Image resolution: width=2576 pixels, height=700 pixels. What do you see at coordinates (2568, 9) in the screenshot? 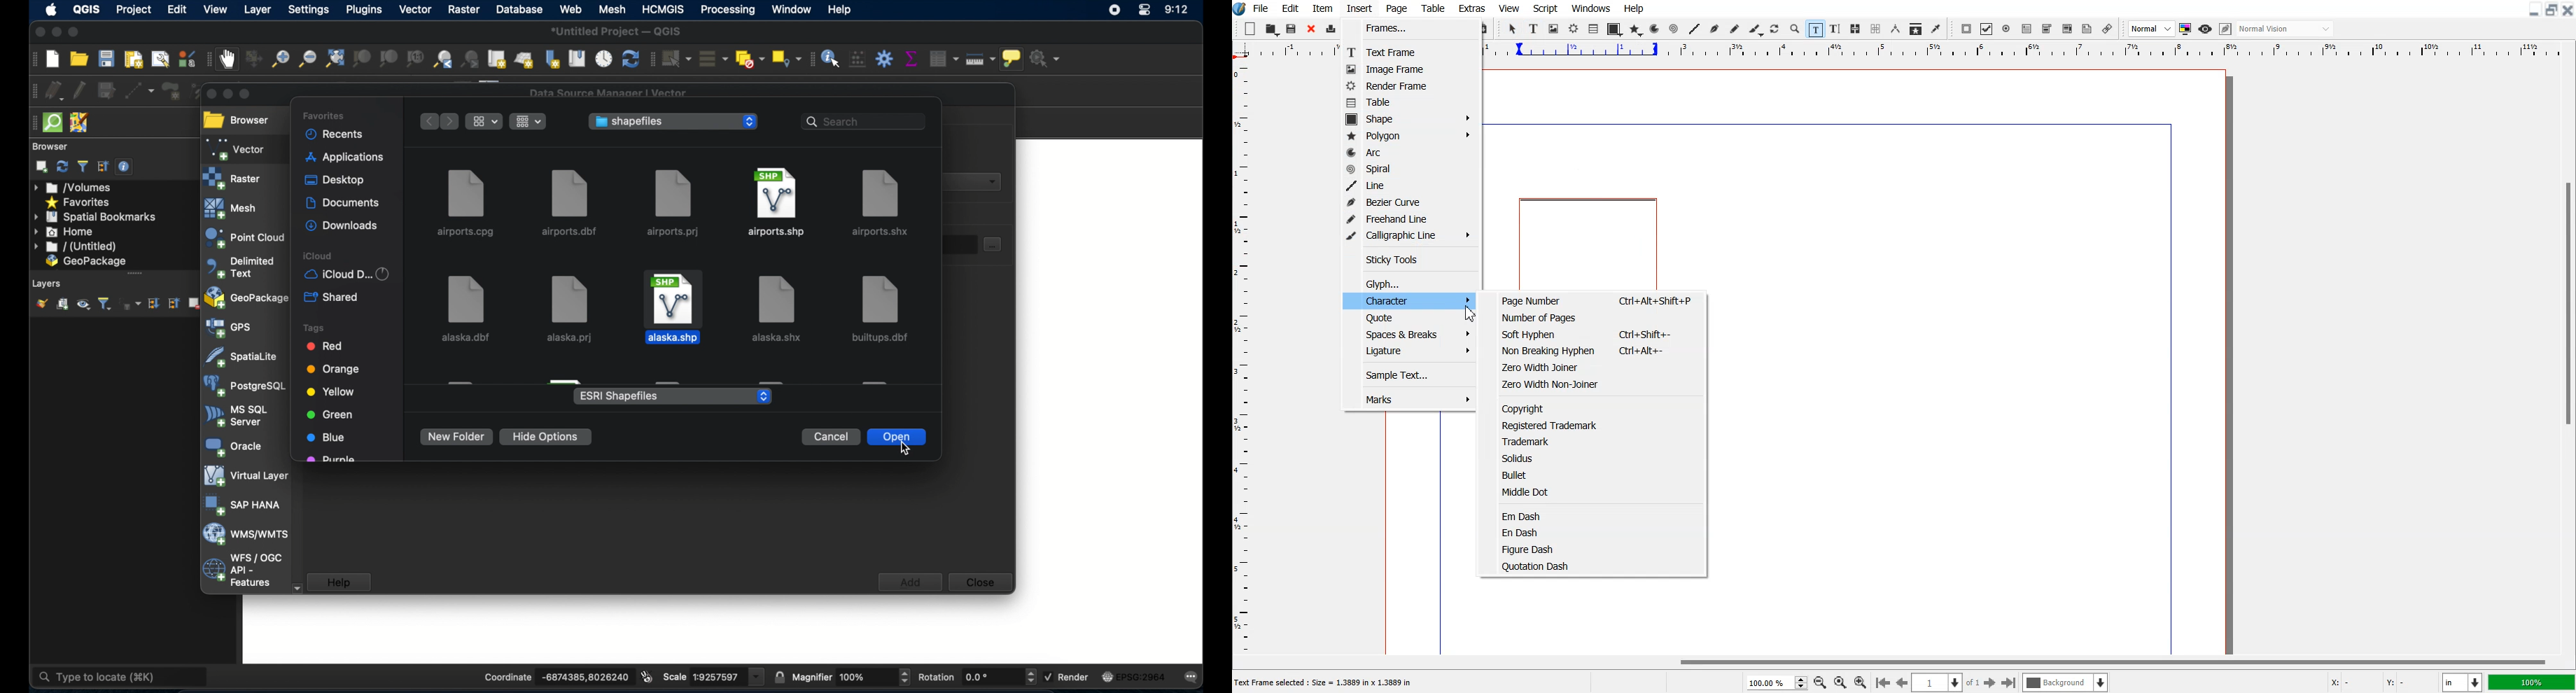
I see `Close` at bounding box center [2568, 9].